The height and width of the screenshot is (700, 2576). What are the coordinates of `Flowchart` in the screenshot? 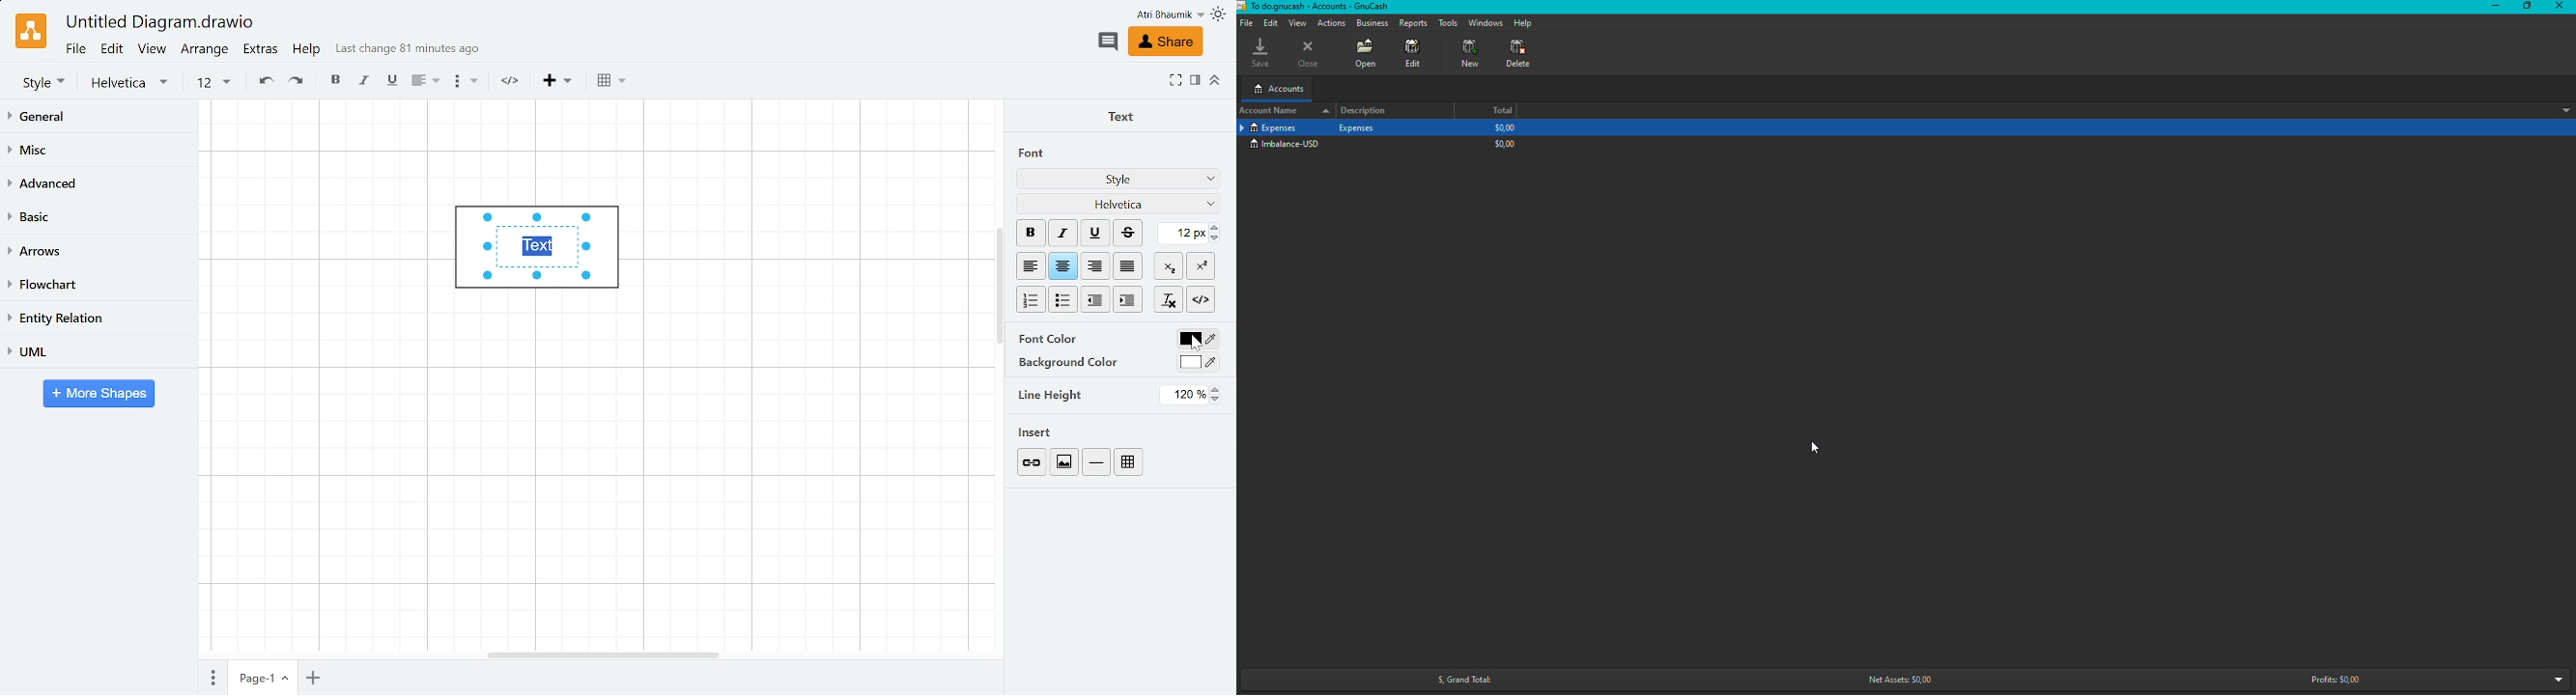 It's located at (95, 286).